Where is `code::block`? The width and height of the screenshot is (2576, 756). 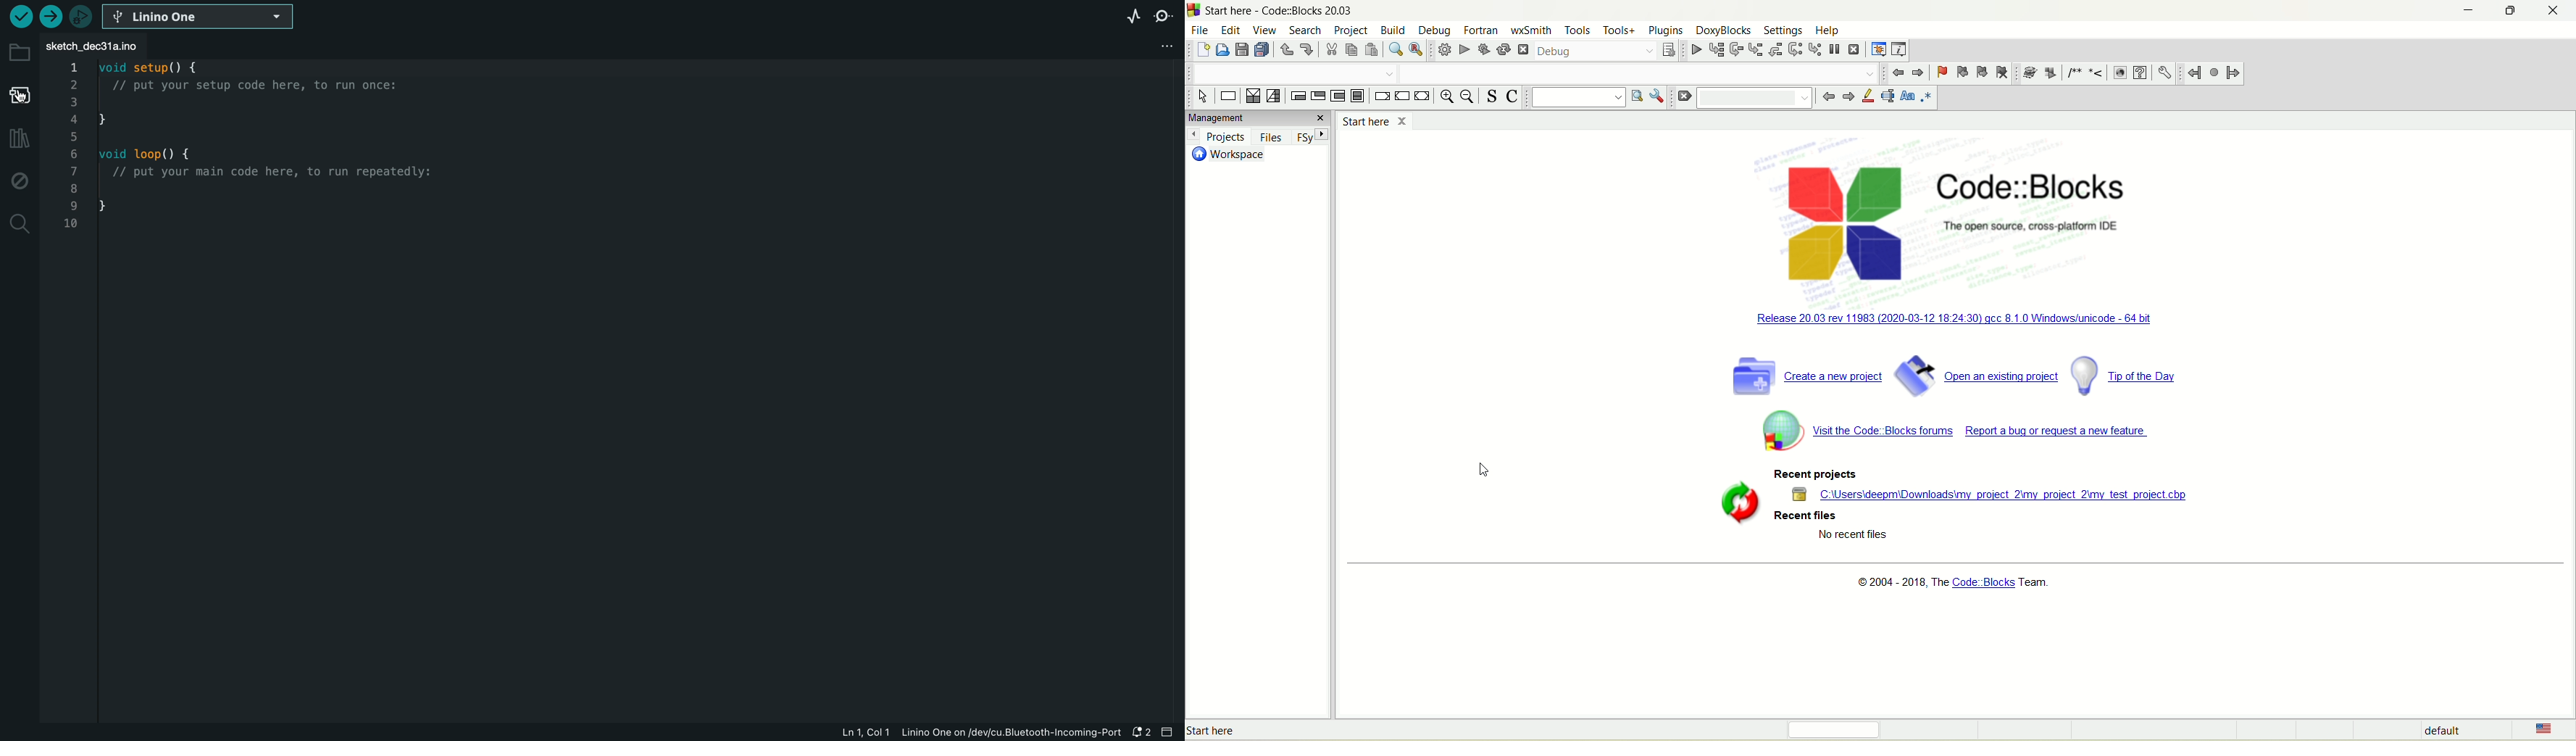
code::block is located at coordinates (2051, 201).